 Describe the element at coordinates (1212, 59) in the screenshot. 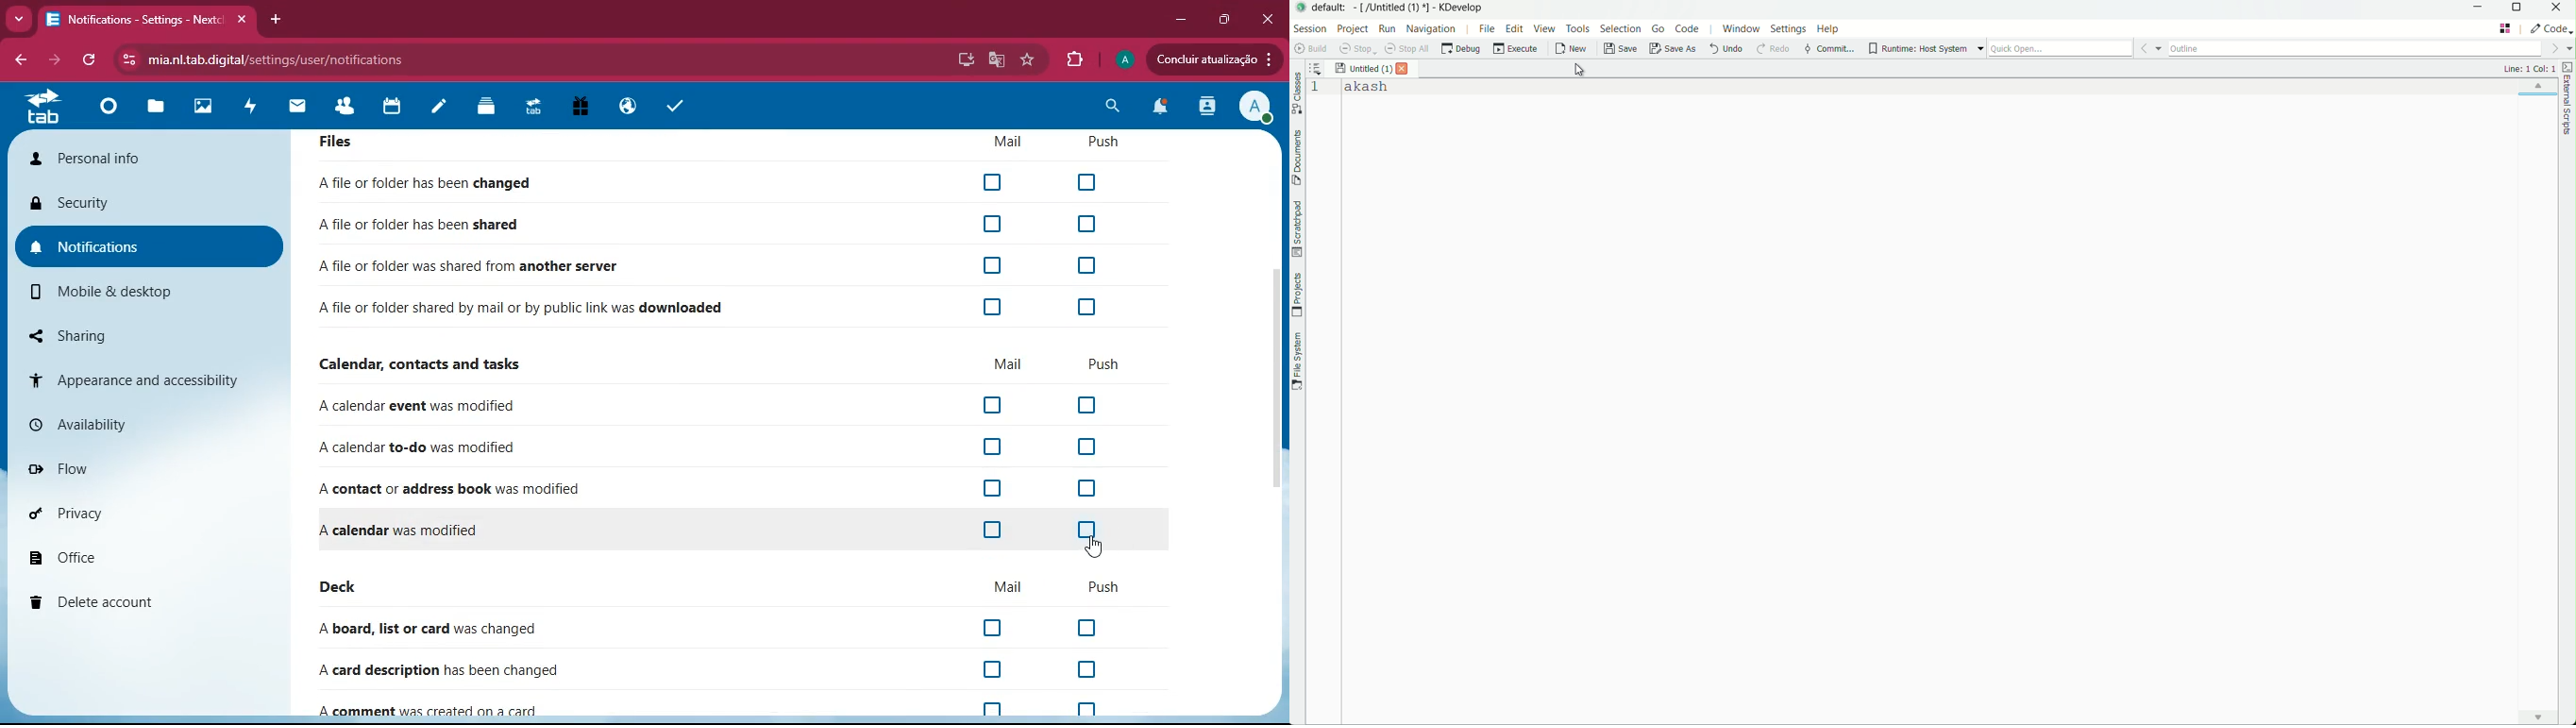

I see `update` at that location.